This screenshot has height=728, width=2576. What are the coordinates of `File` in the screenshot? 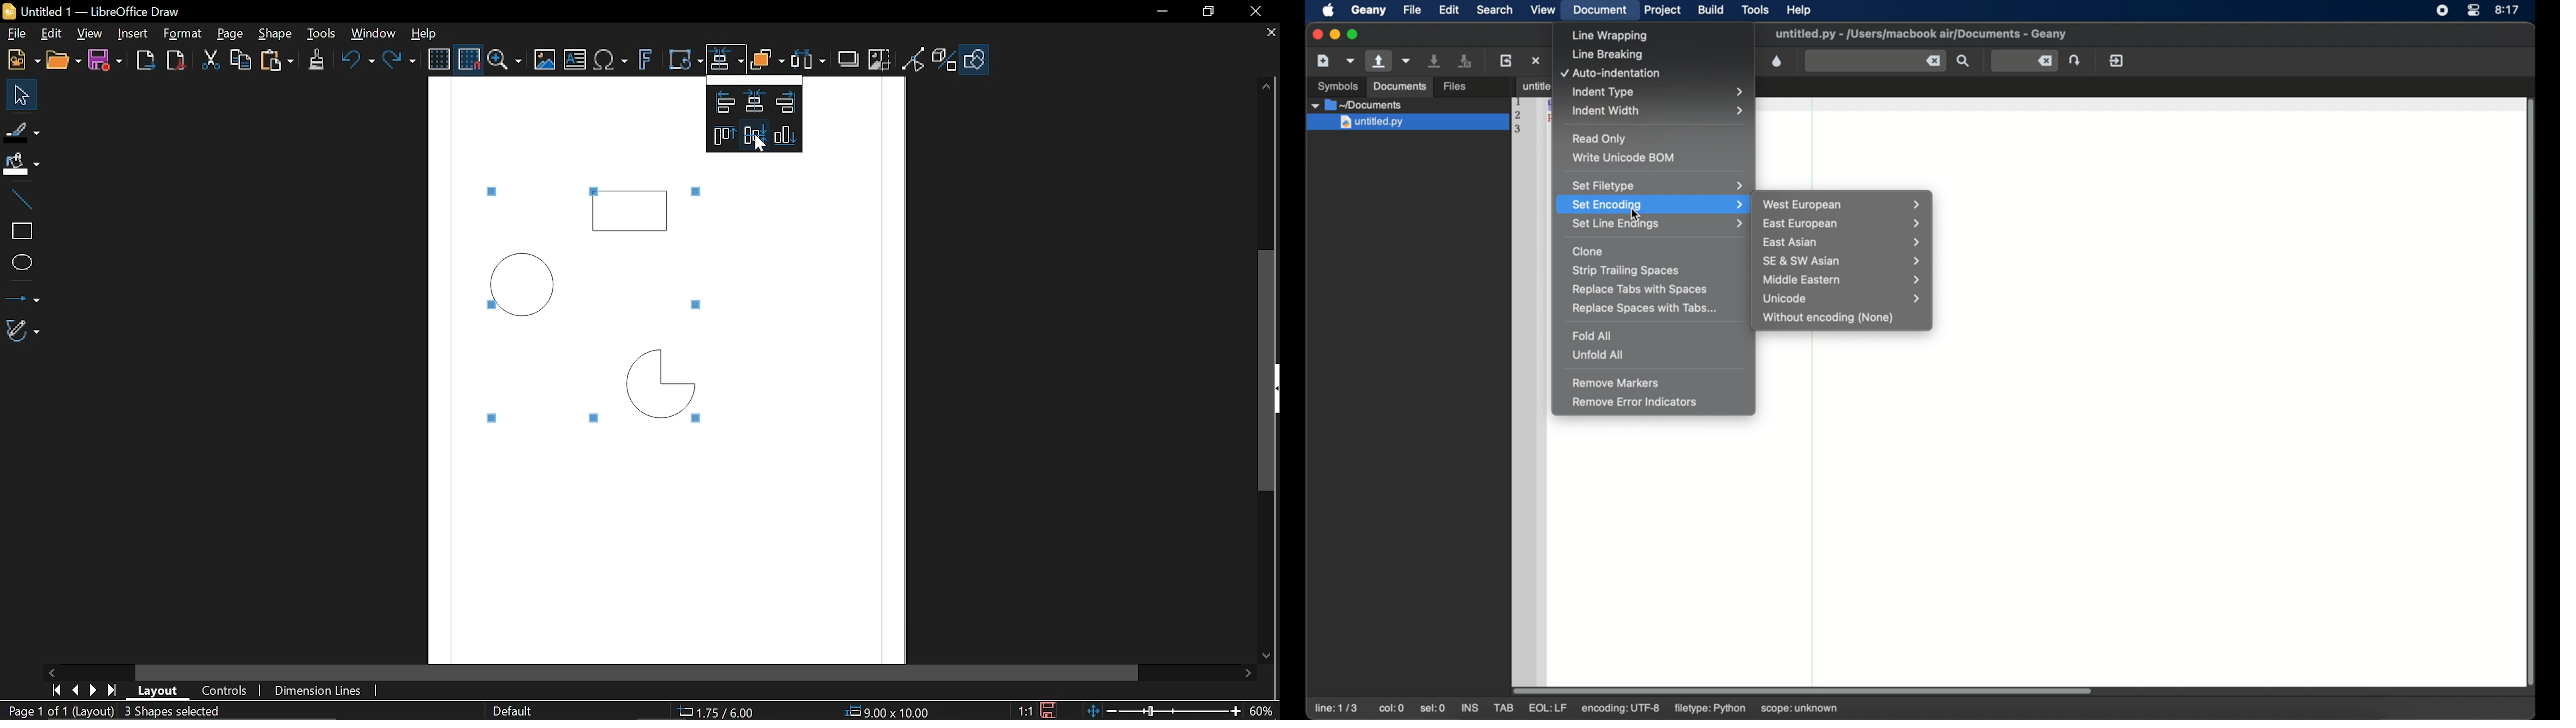 It's located at (17, 36).